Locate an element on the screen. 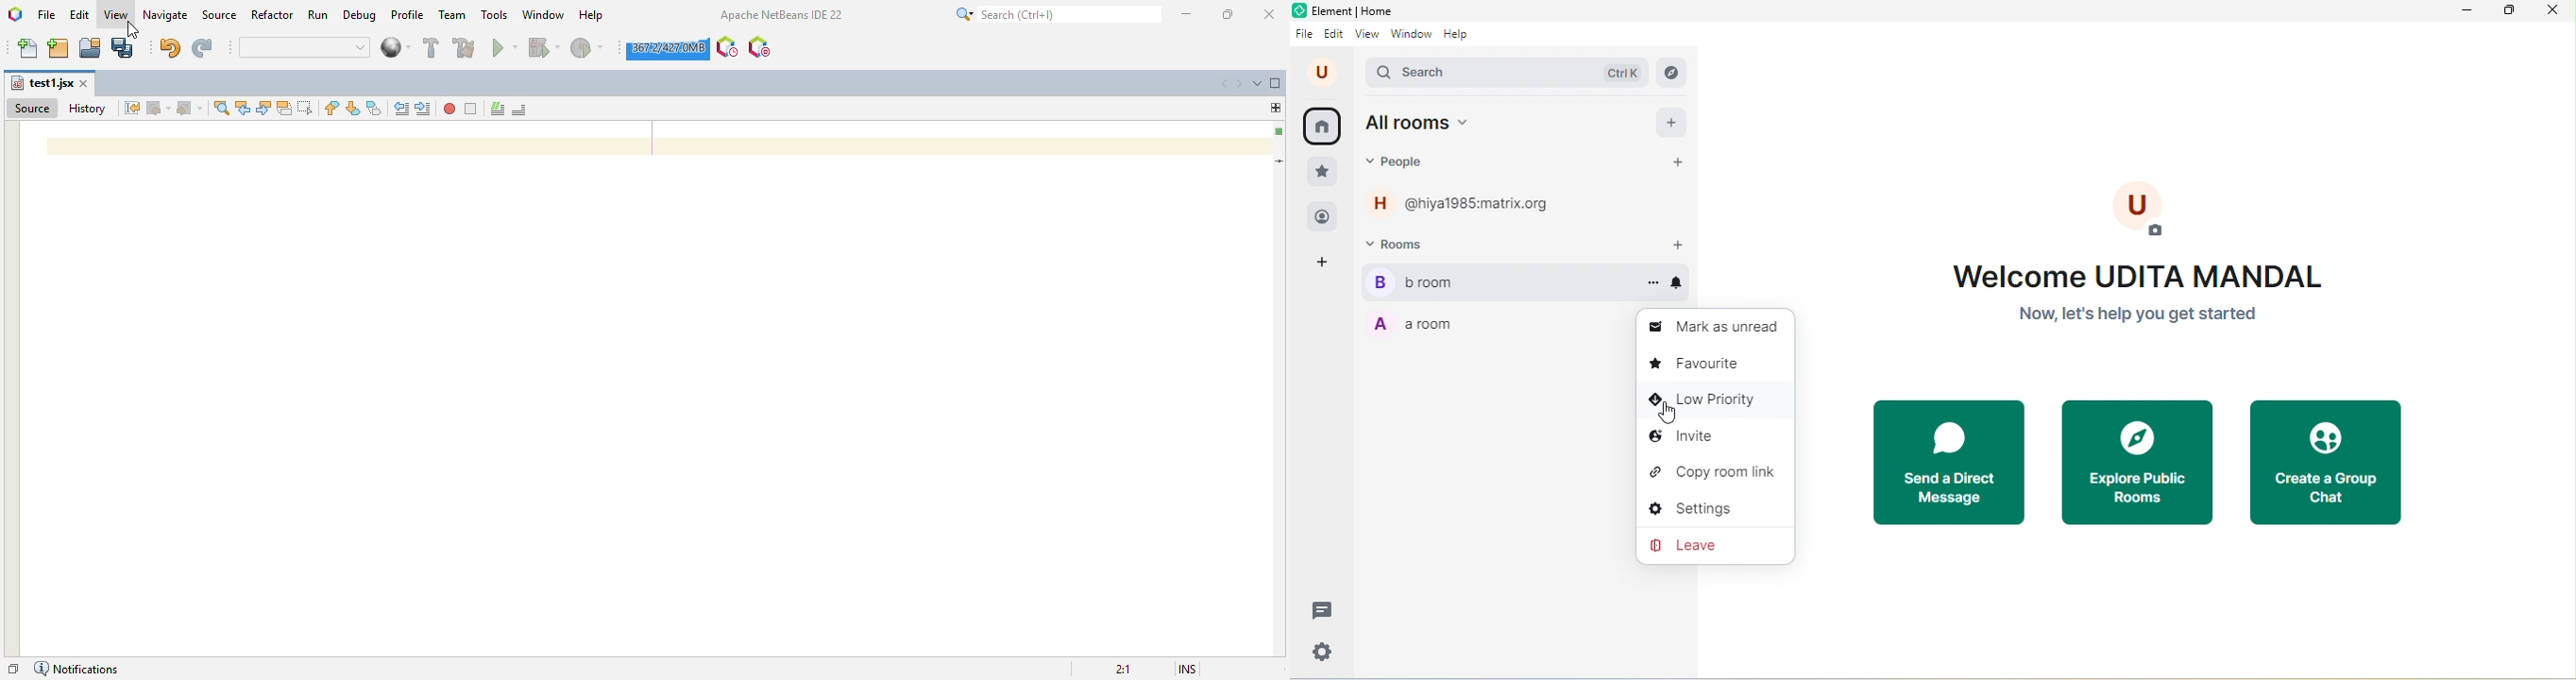 Image resolution: width=2576 pixels, height=700 pixels. settings is located at coordinates (1700, 510).